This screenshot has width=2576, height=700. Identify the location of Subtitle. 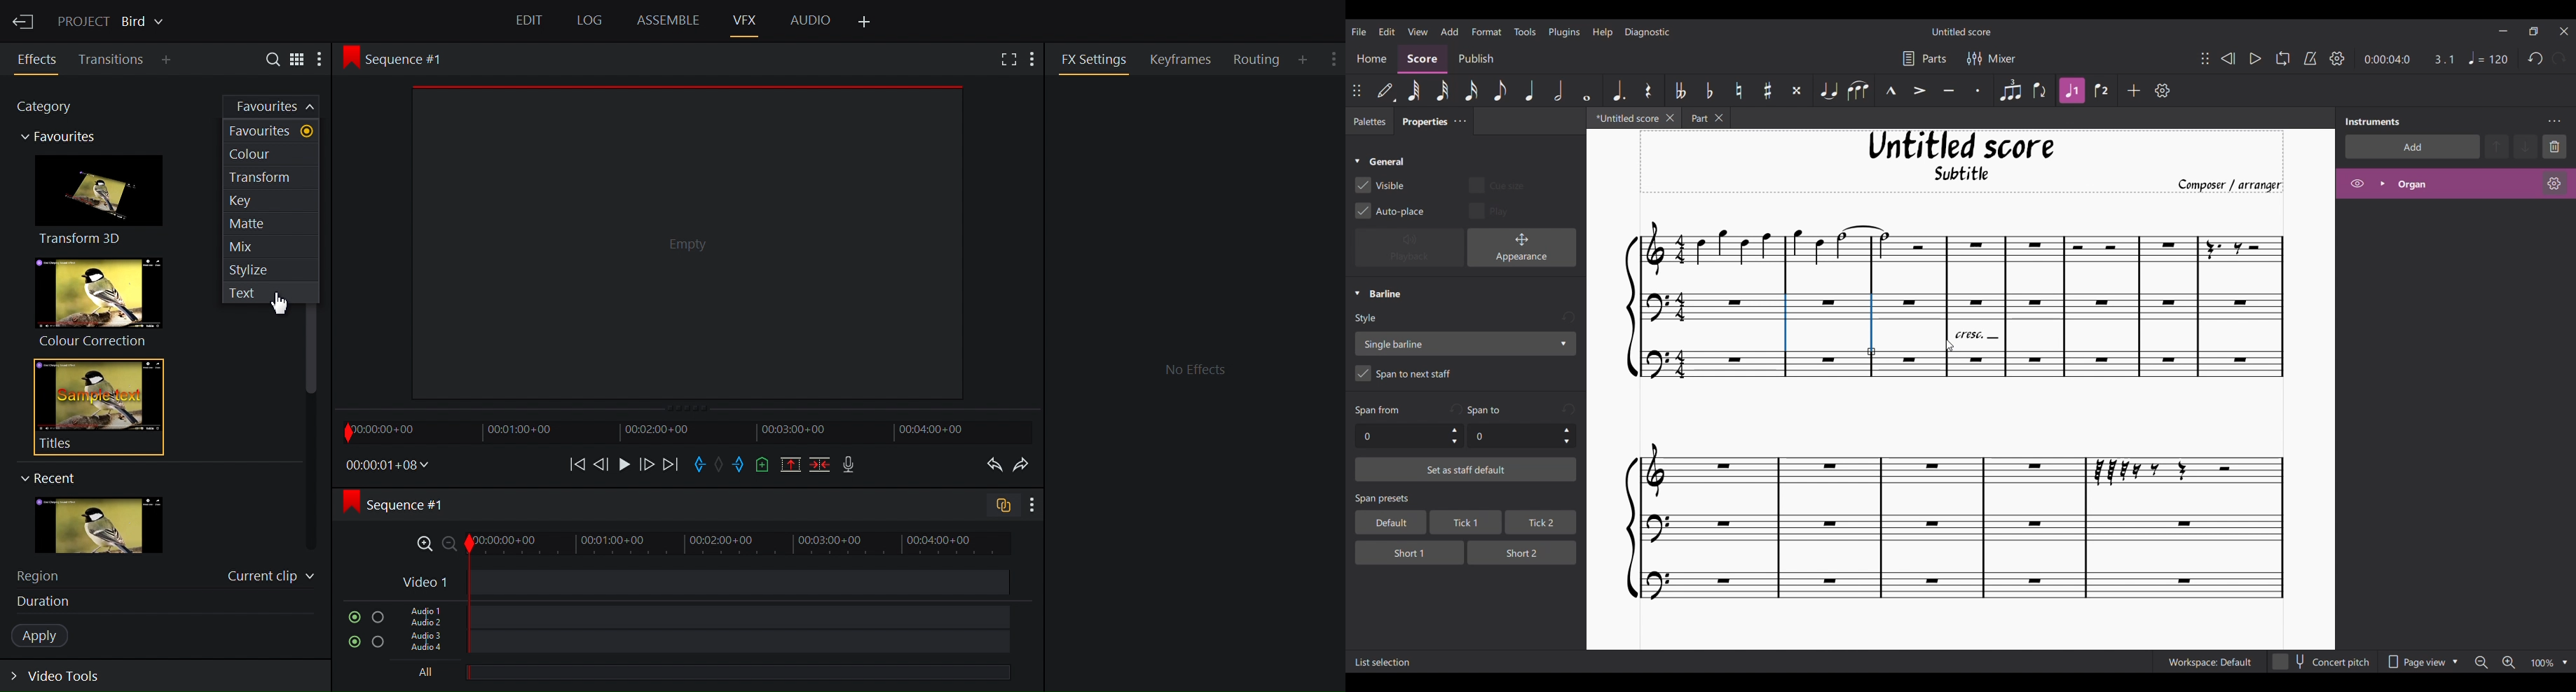
(1963, 177).